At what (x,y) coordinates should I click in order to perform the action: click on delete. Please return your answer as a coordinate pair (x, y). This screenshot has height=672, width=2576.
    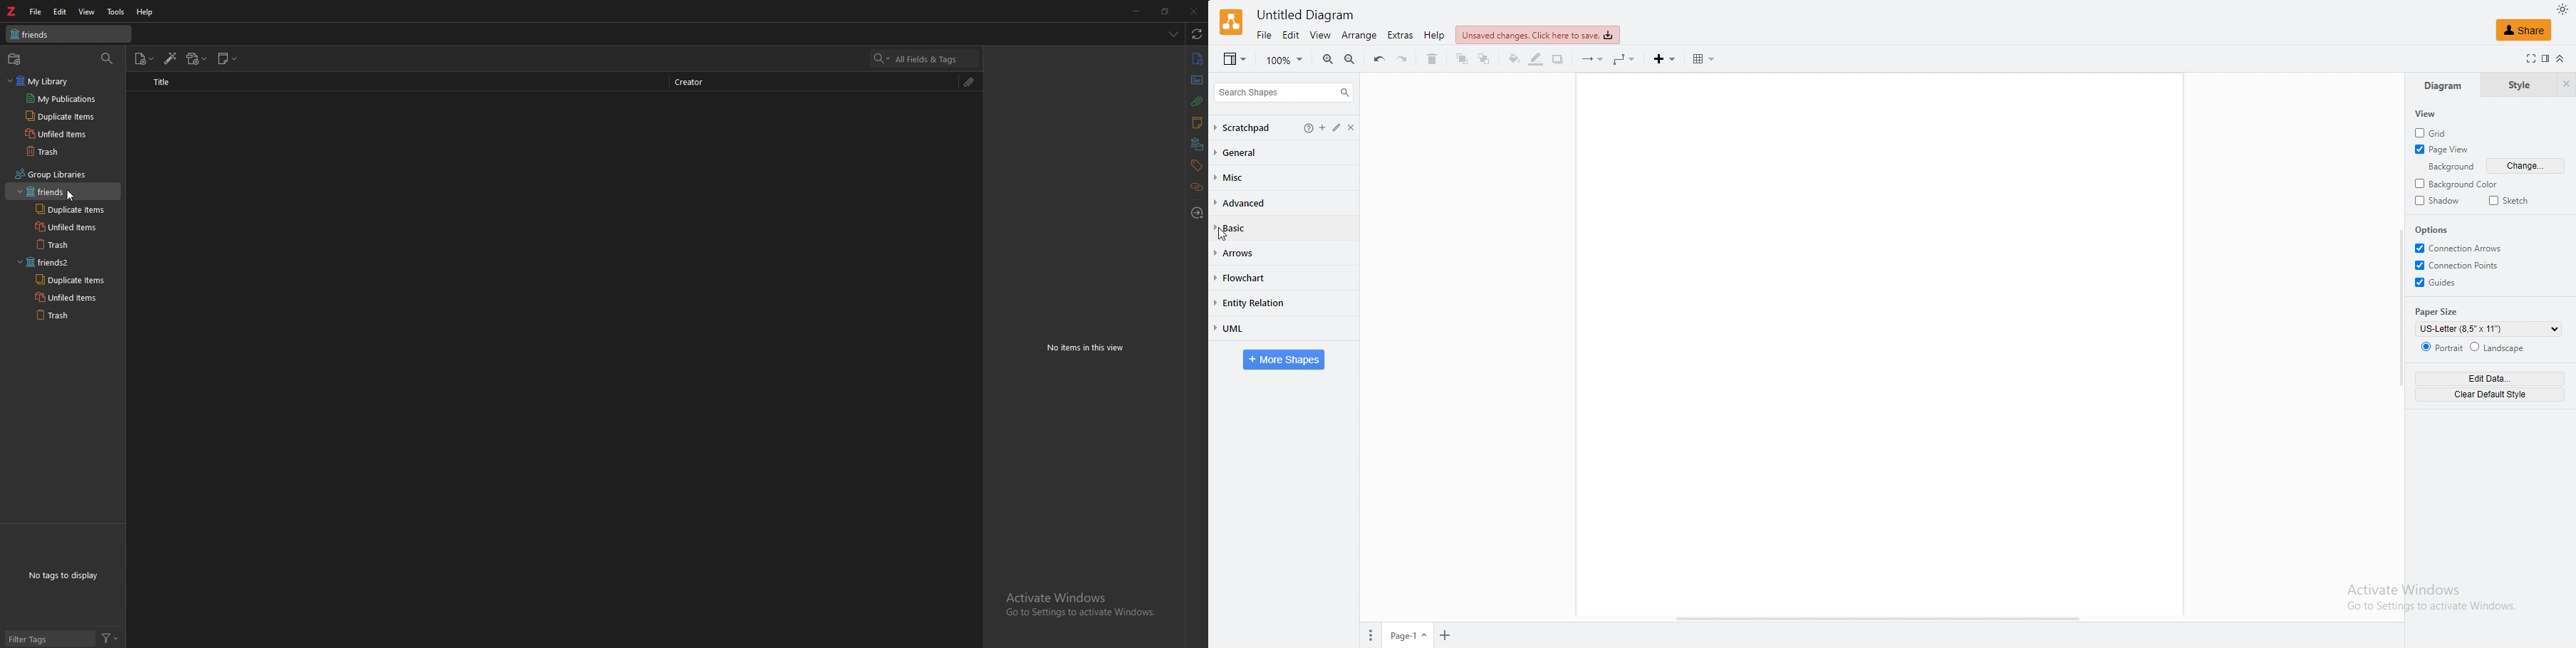
    Looking at the image, I should click on (1433, 59).